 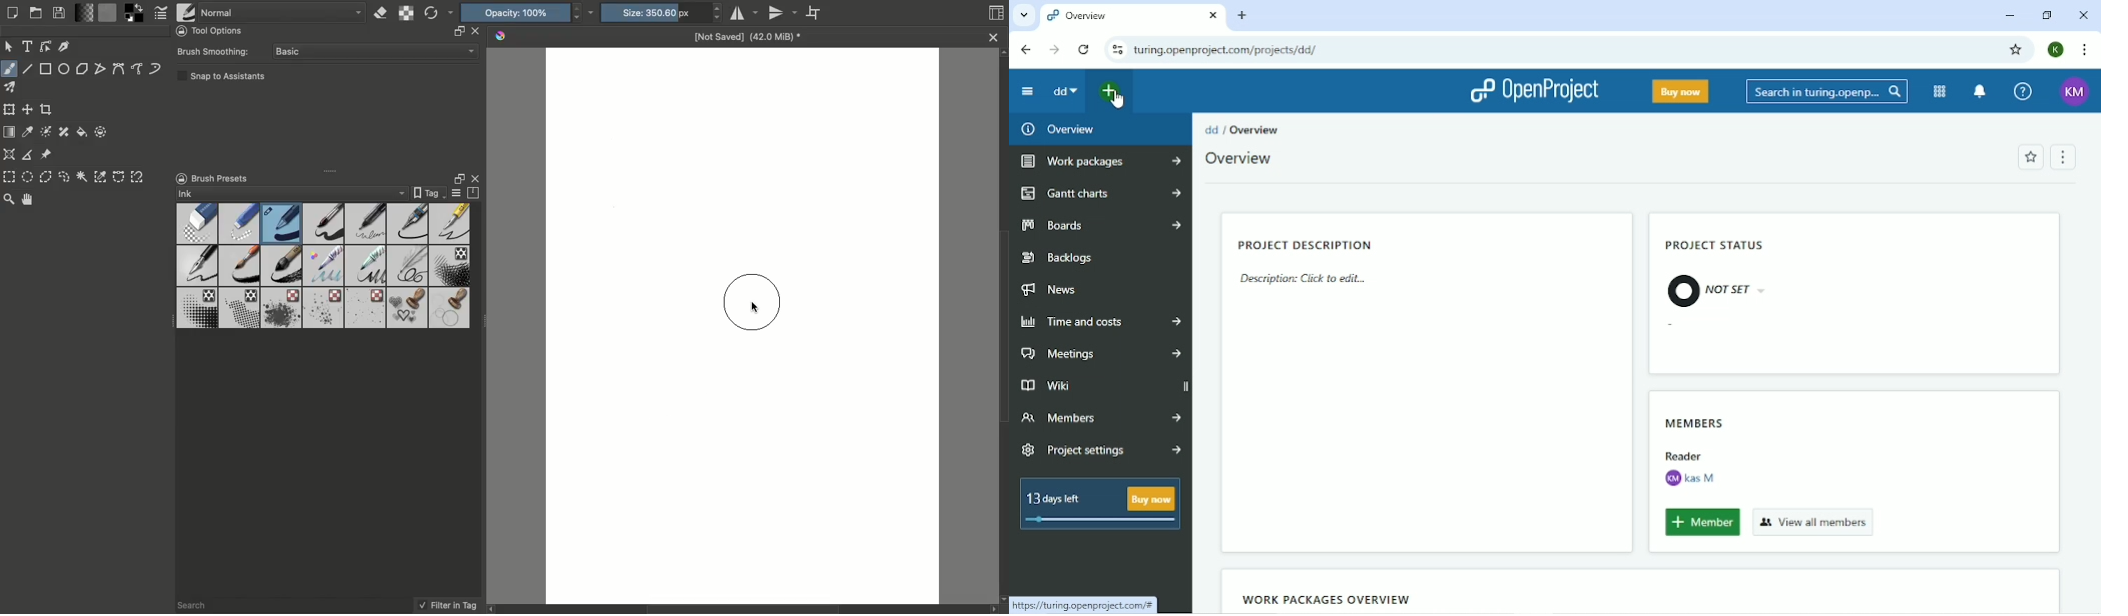 What do you see at coordinates (476, 193) in the screenshot?
I see `Storage resources` at bounding box center [476, 193].